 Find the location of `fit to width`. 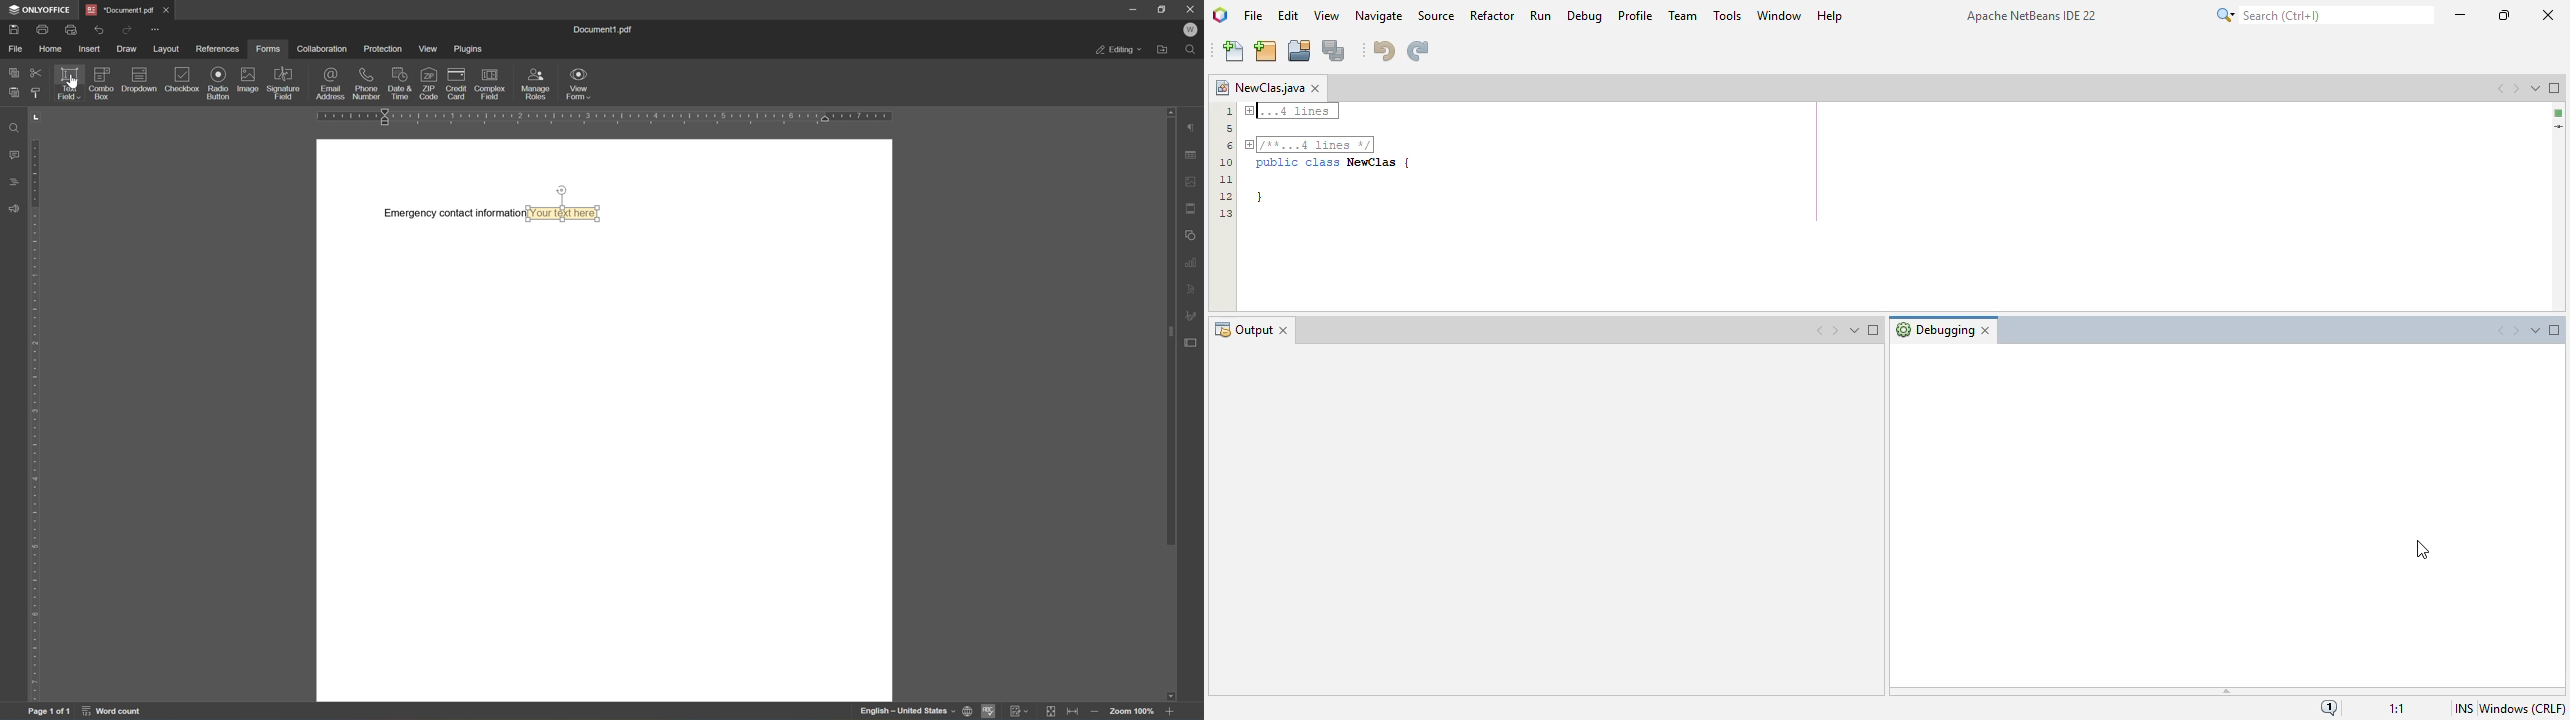

fit to width is located at coordinates (1078, 712).